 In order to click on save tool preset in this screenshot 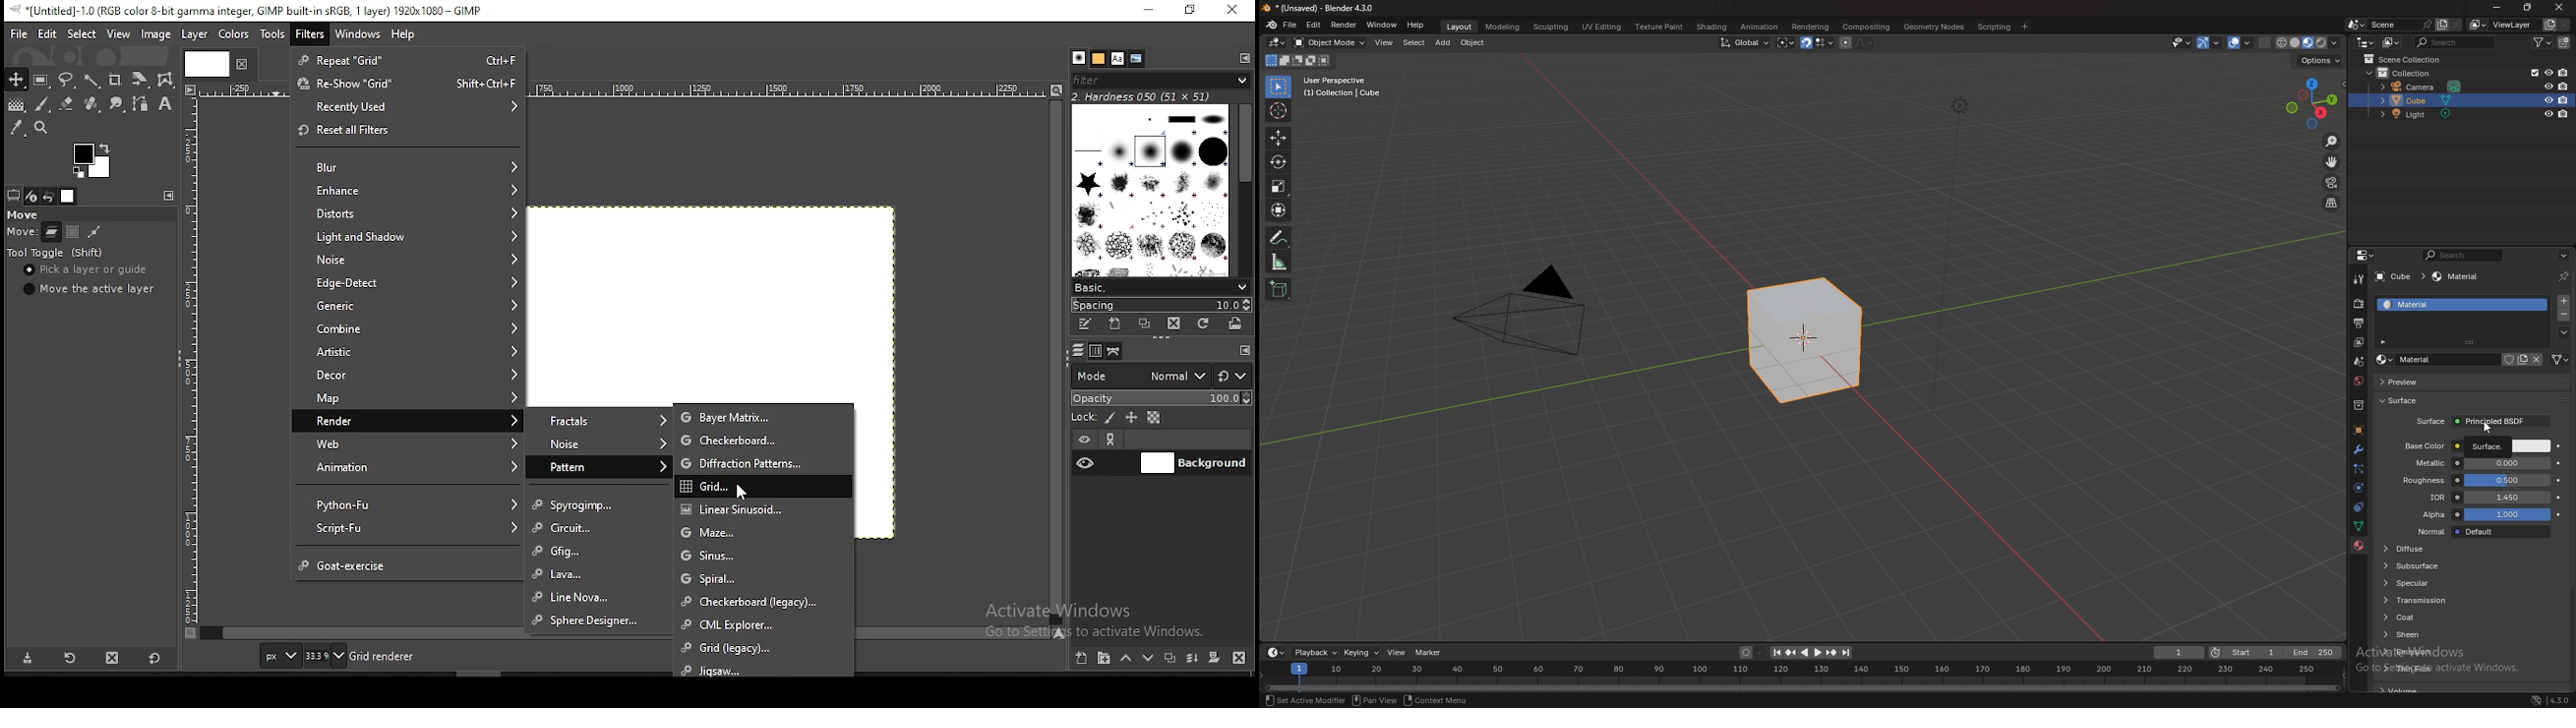, I will do `click(27, 659)`.